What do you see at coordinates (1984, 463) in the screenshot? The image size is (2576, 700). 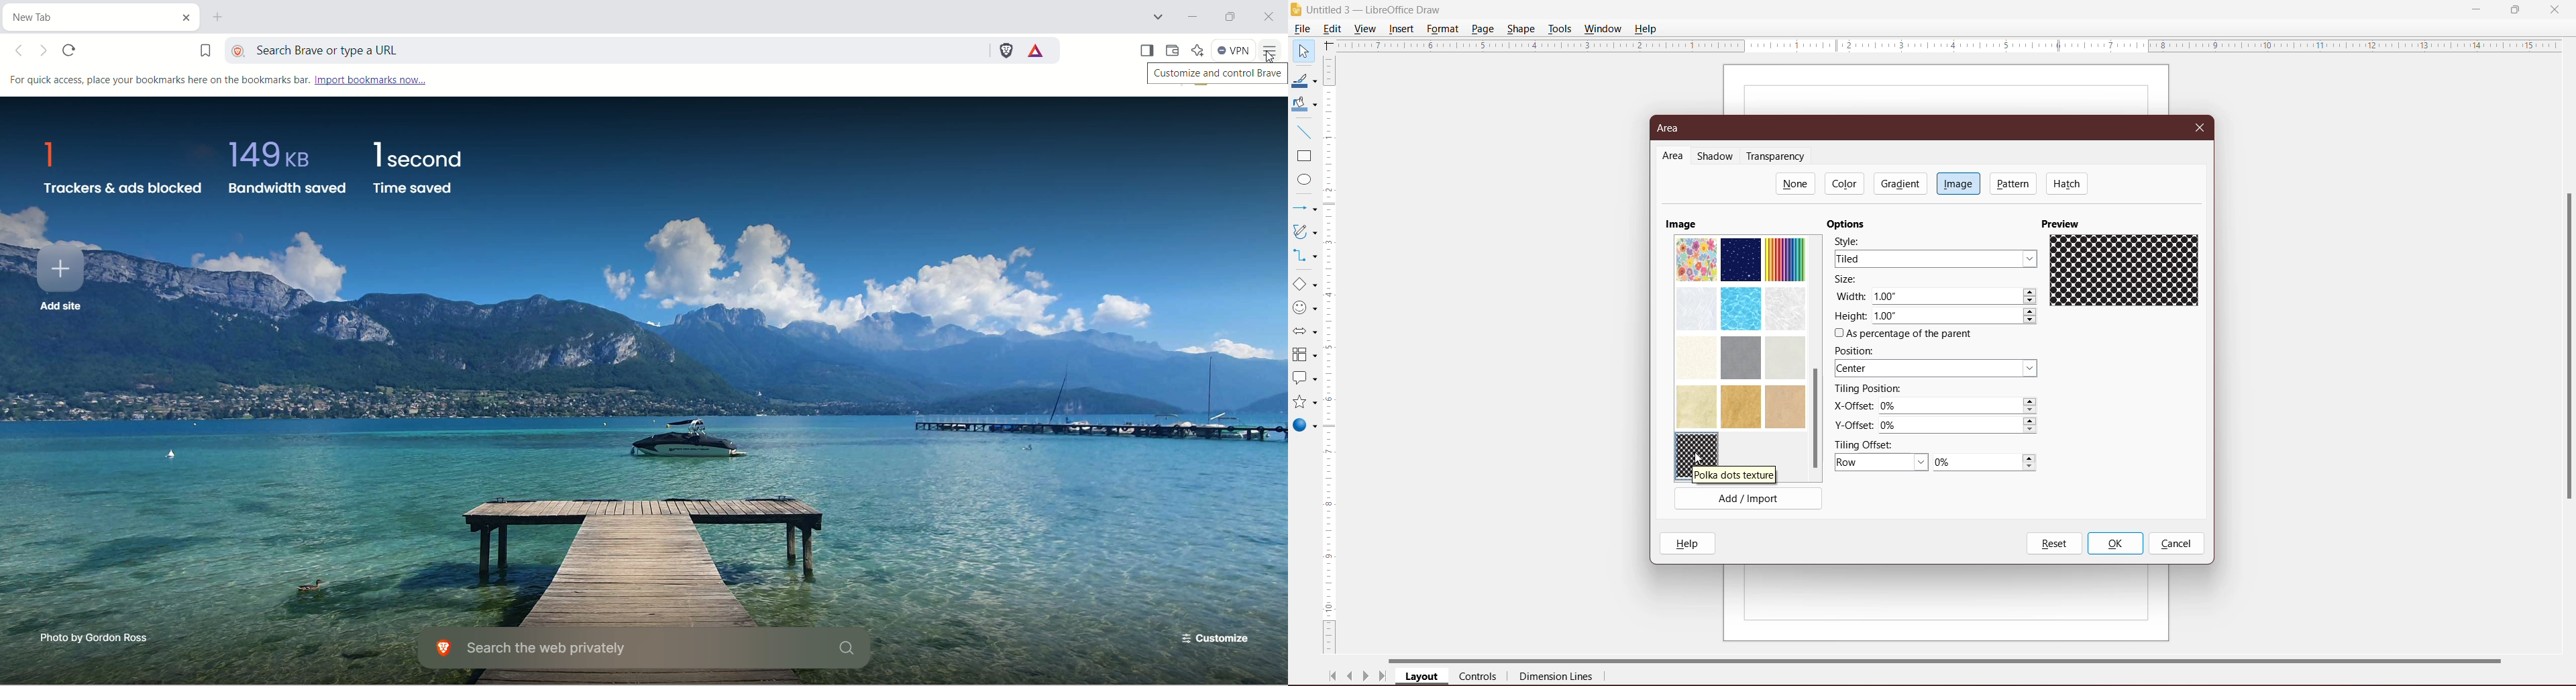 I see `0%` at bounding box center [1984, 463].